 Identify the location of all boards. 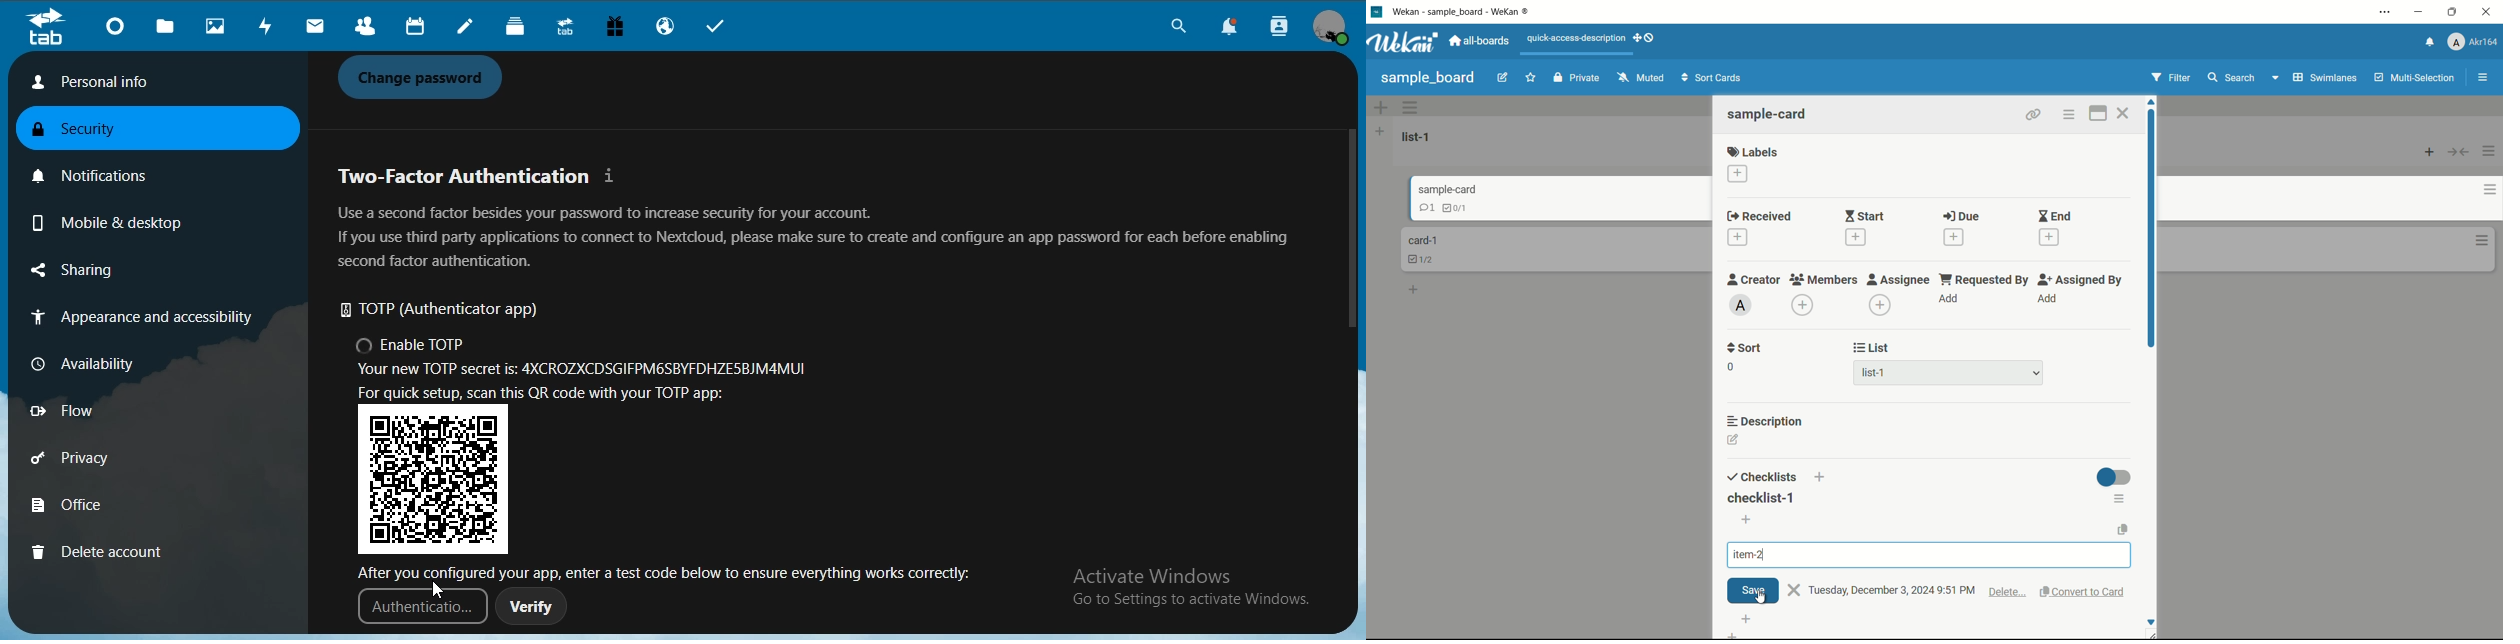
(1481, 41).